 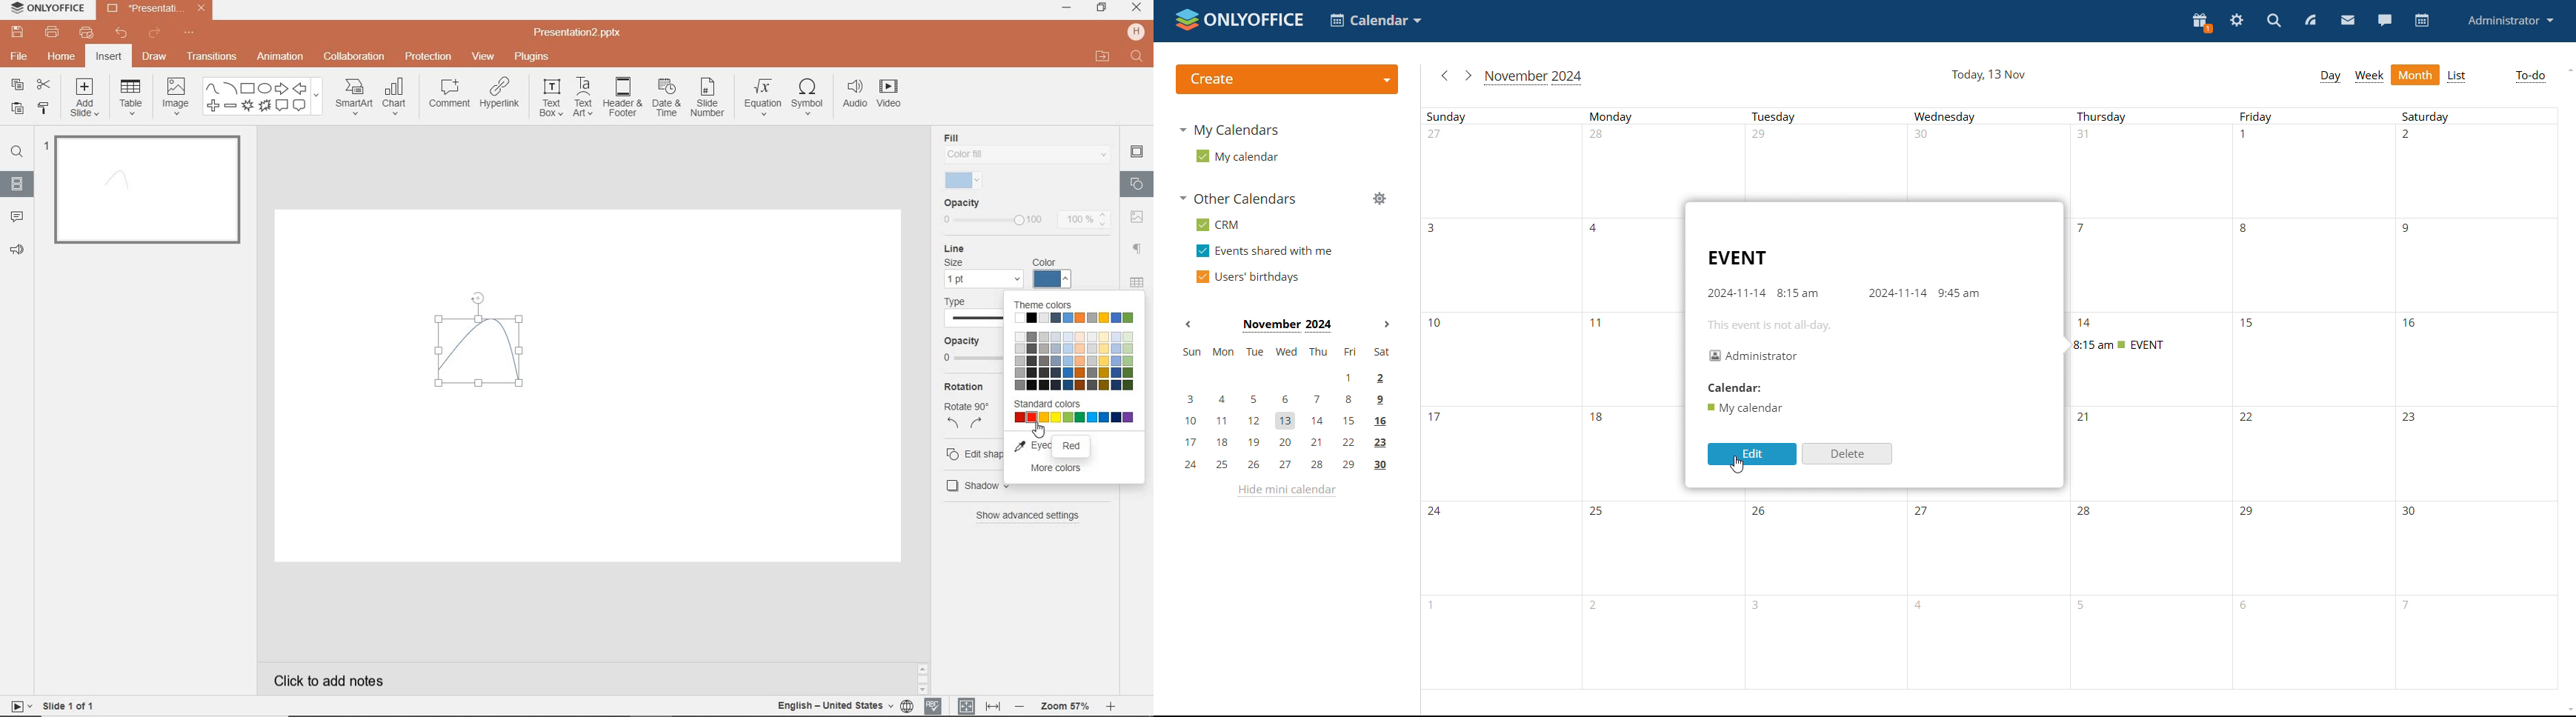 What do you see at coordinates (763, 95) in the screenshot?
I see `EQUATION` at bounding box center [763, 95].